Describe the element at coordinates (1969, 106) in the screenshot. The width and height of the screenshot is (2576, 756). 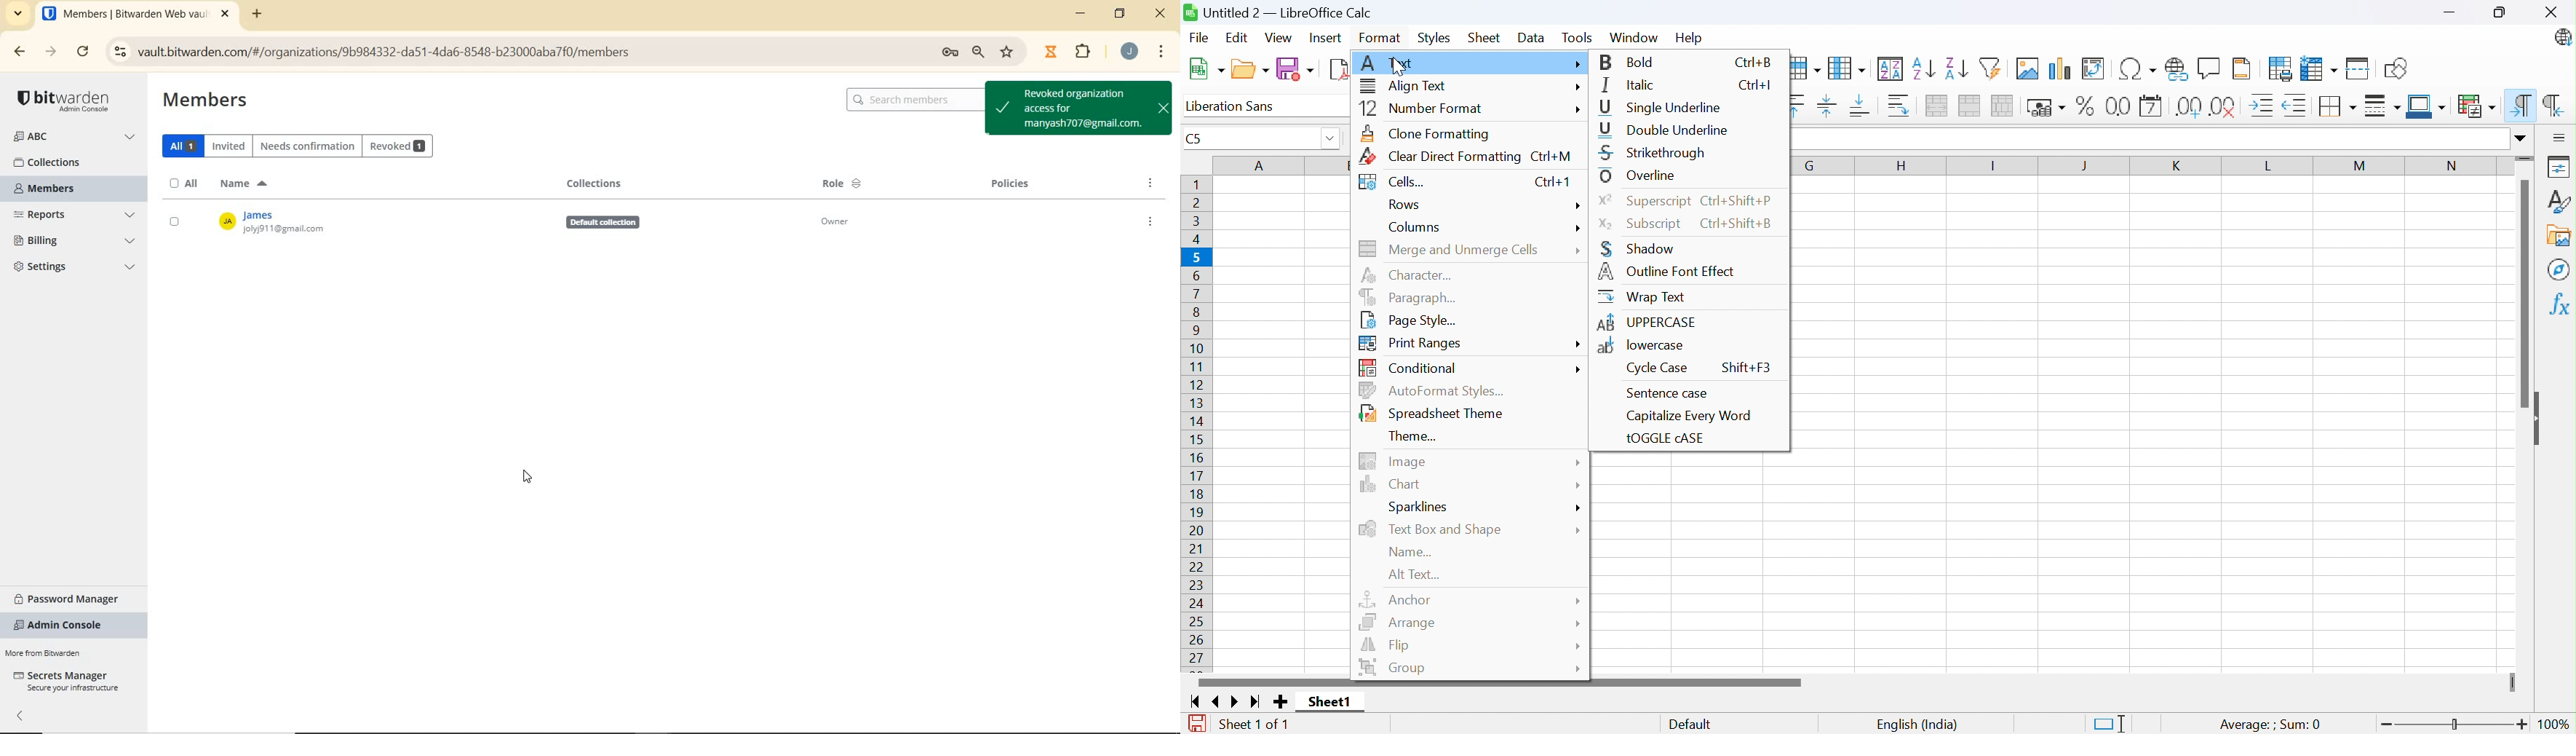
I see `Merge cells` at that location.